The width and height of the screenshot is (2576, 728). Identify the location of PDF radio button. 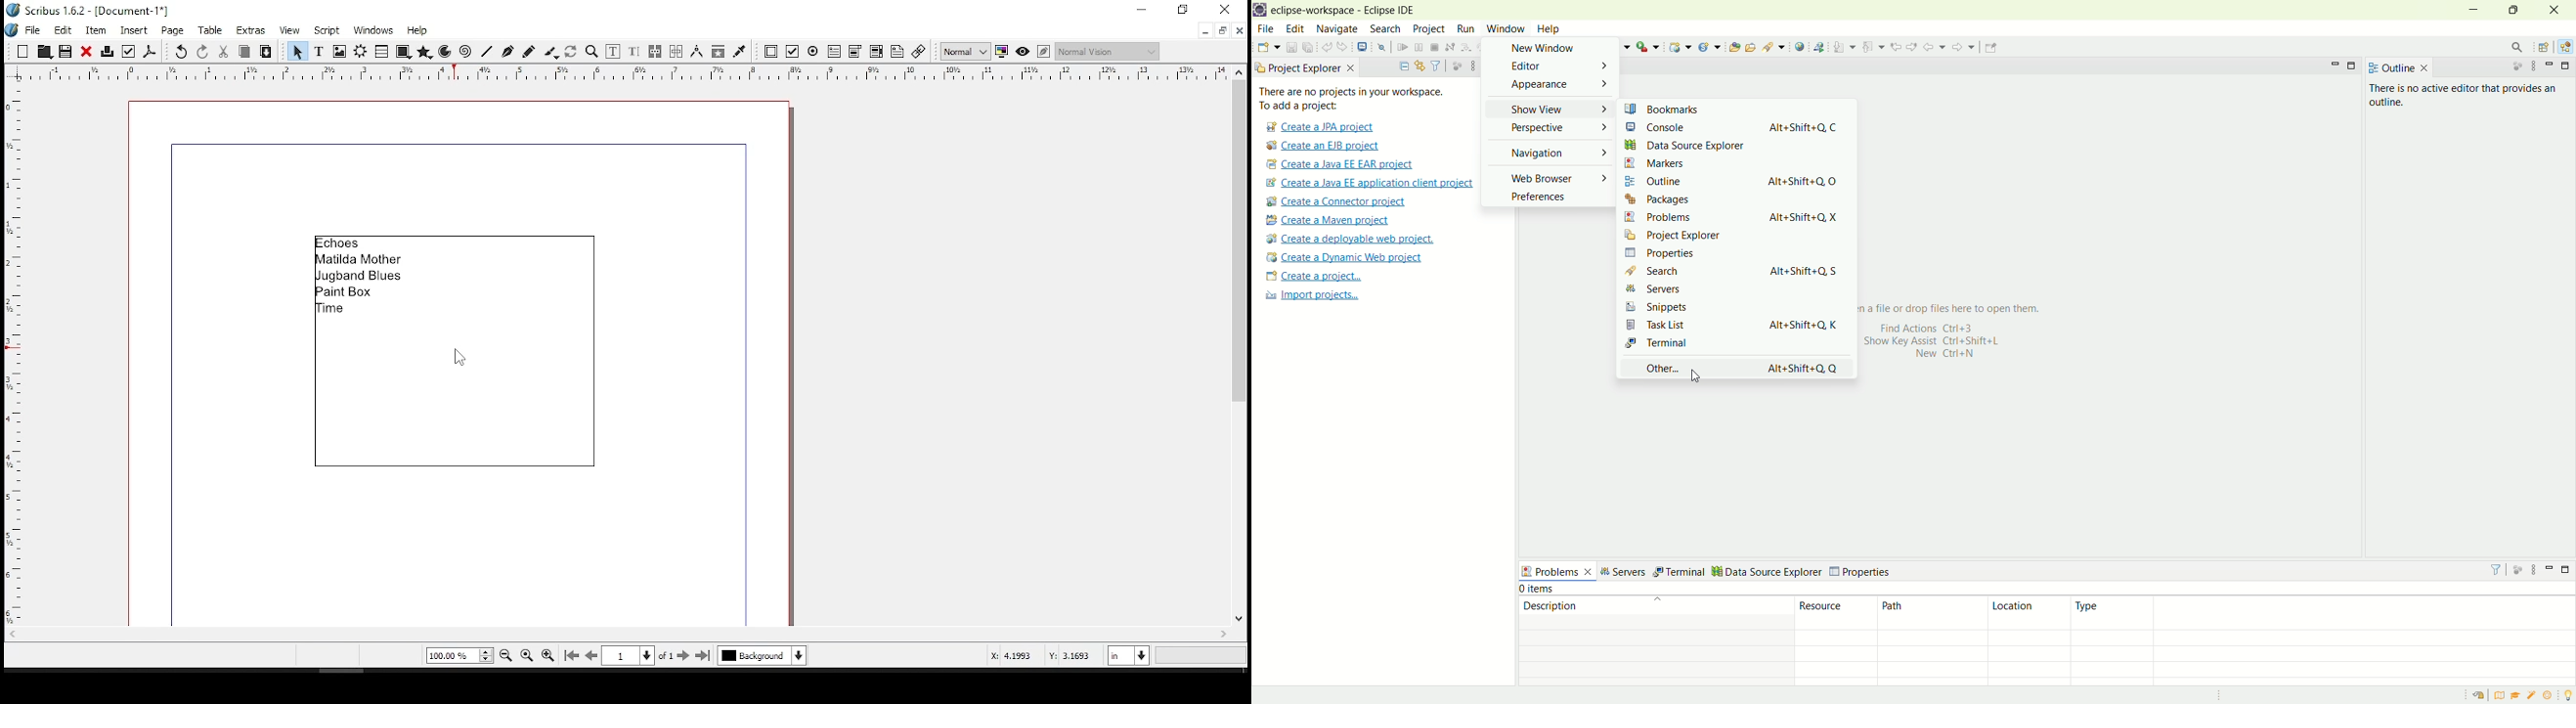
(813, 52).